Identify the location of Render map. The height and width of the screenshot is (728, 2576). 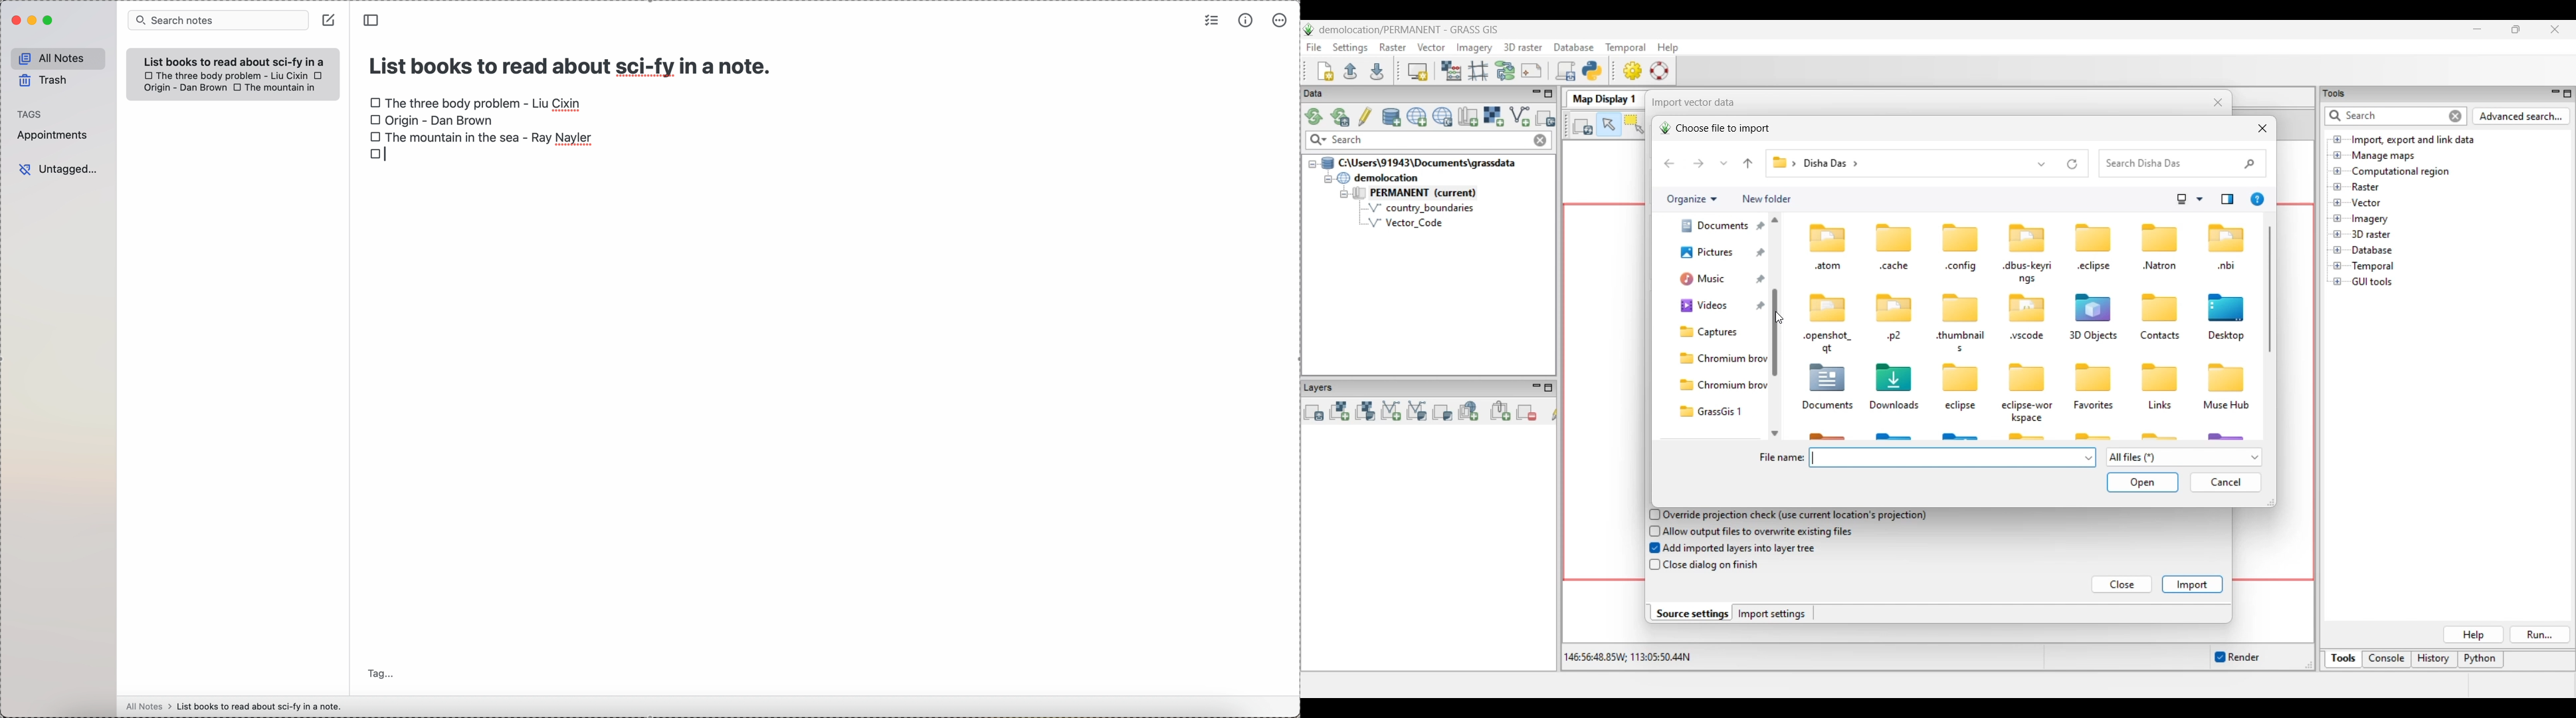
(1583, 126).